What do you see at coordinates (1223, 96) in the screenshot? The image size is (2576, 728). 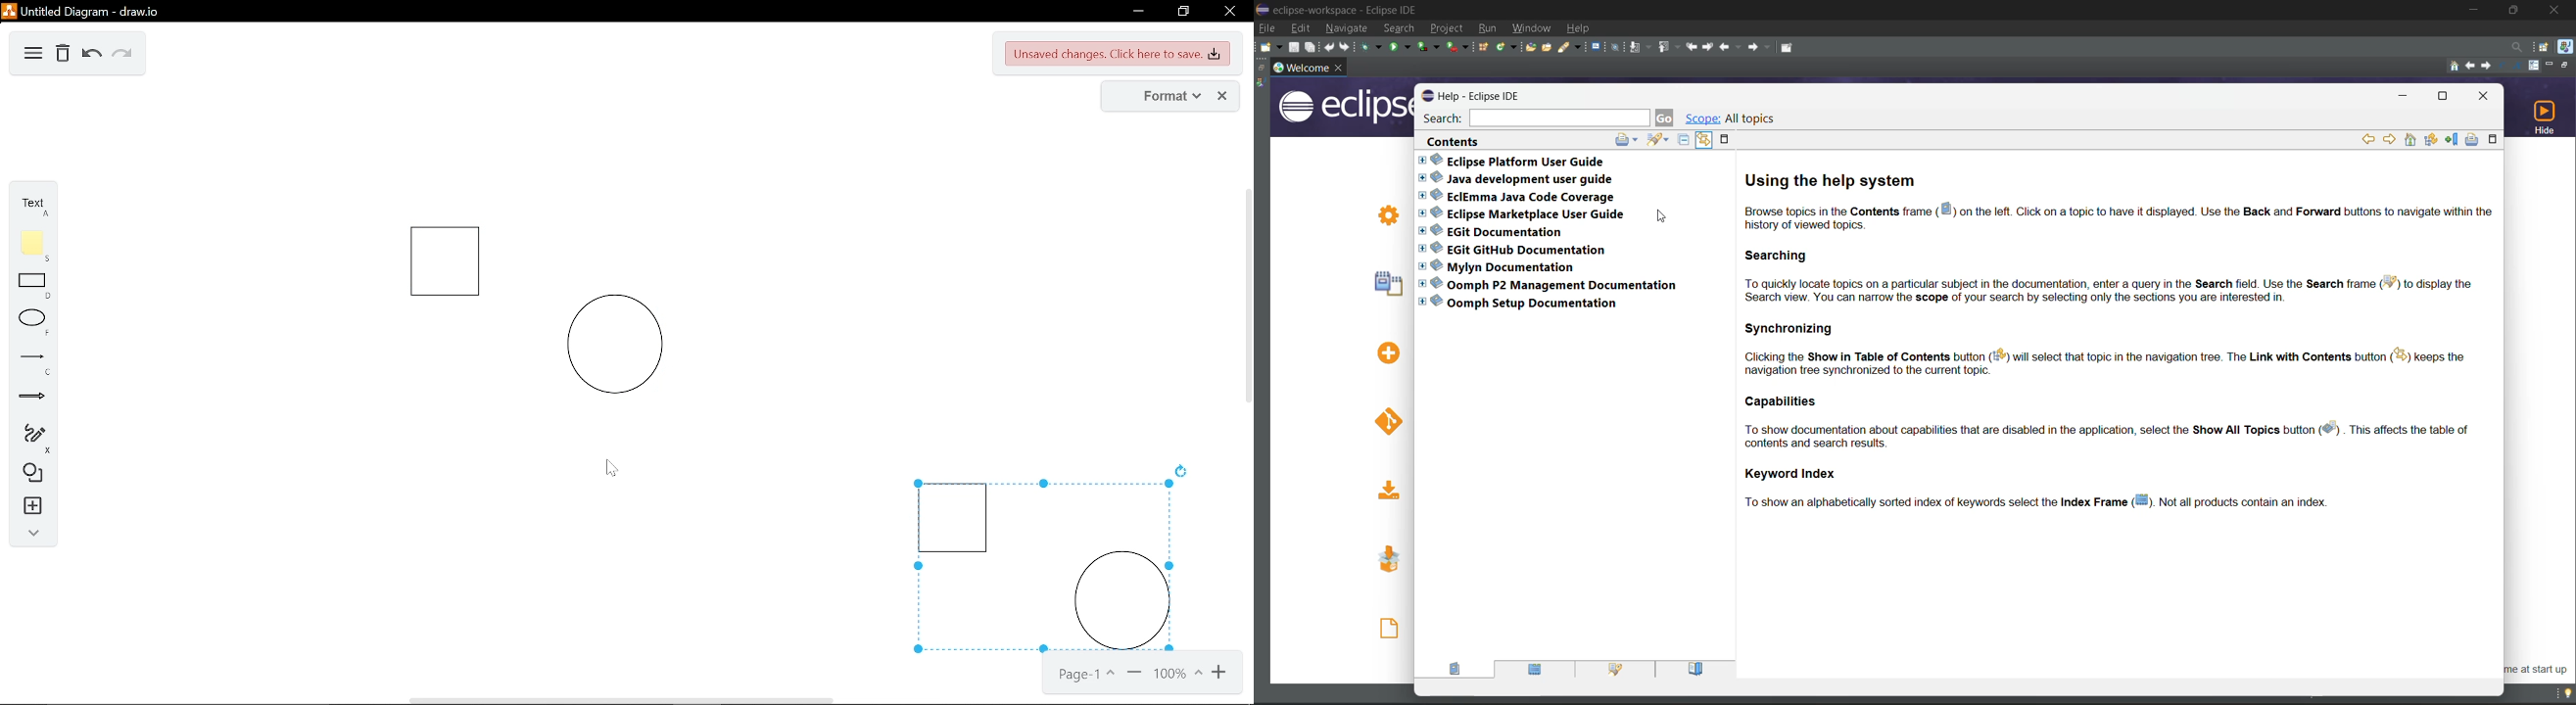 I see `close format` at bounding box center [1223, 96].